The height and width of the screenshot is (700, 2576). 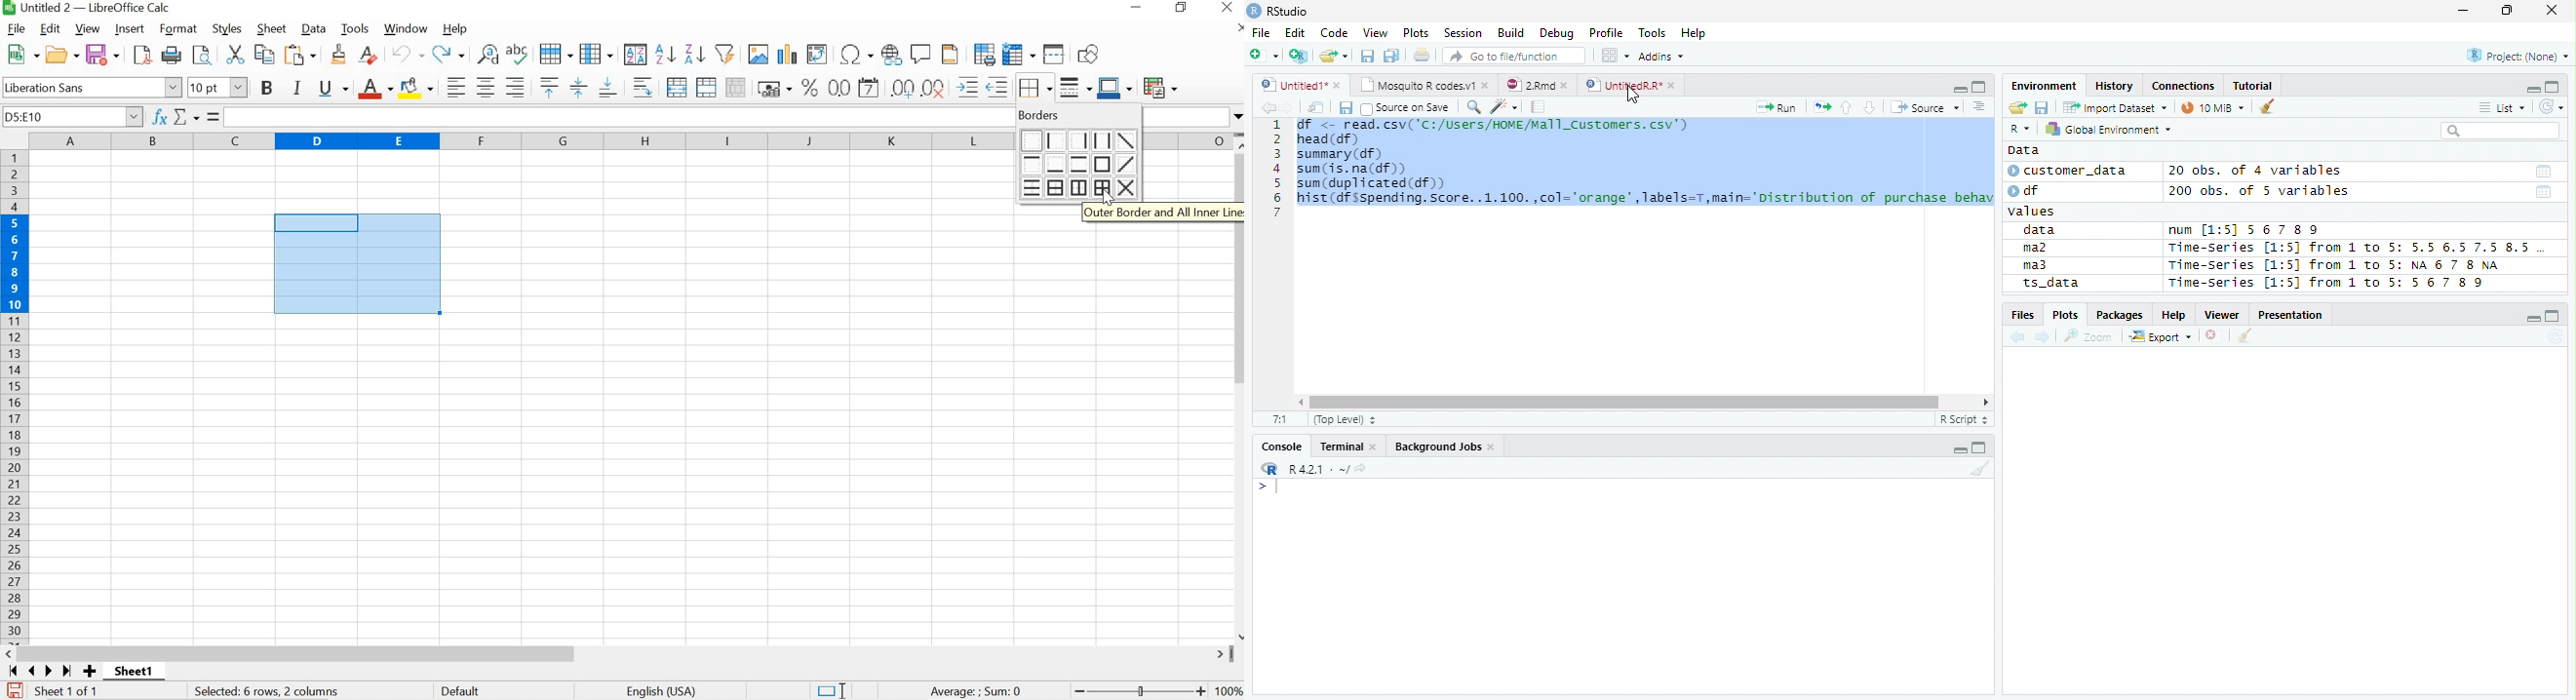 I want to click on UNDERLINE, so click(x=333, y=89).